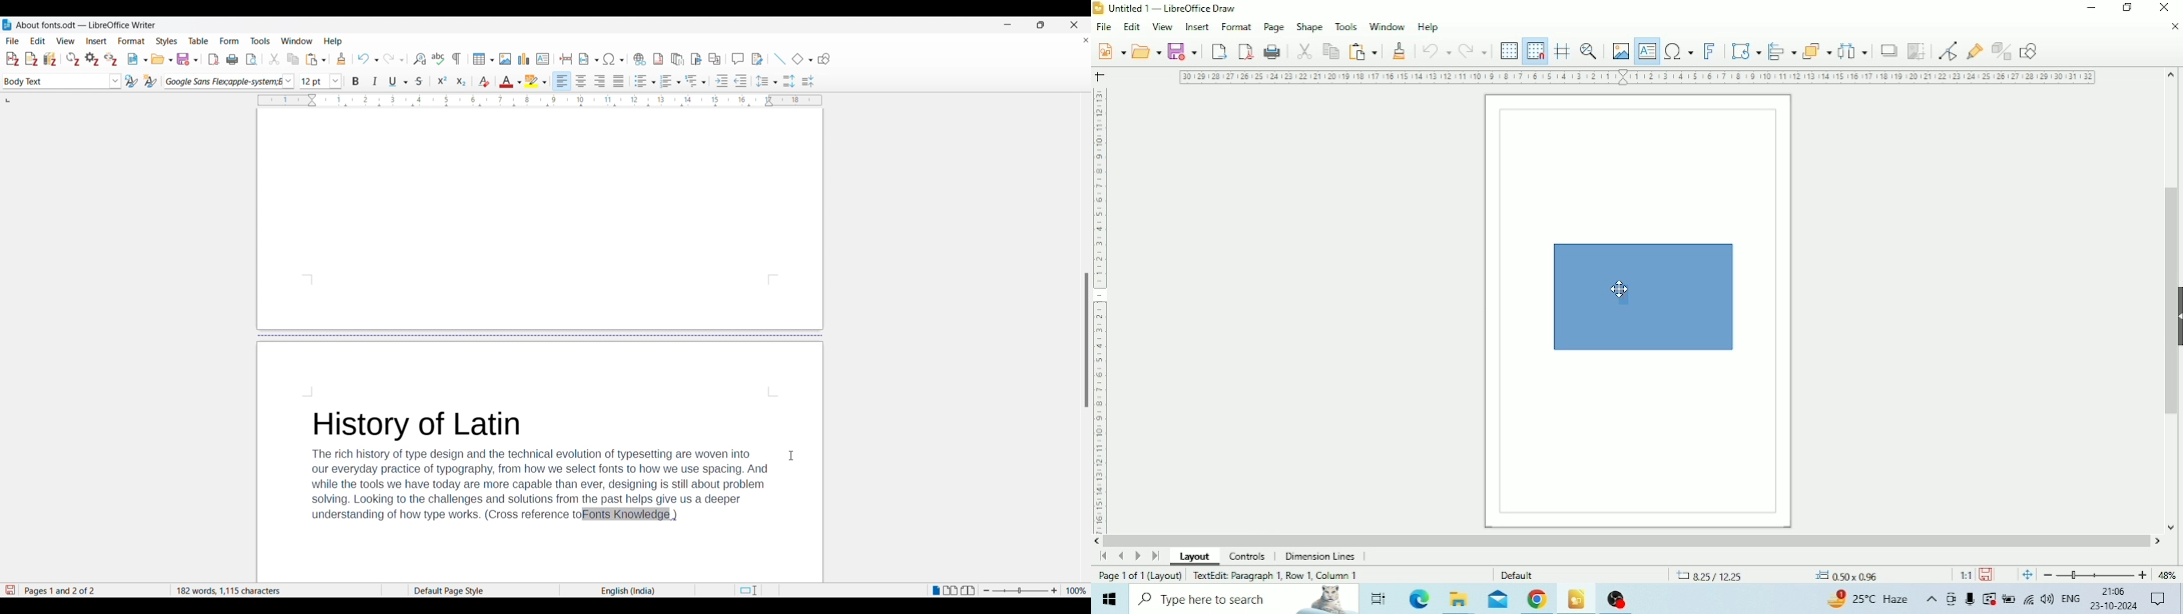 This screenshot has width=2184, height=616. I want to click on Insert Image, so click(1620, 52).